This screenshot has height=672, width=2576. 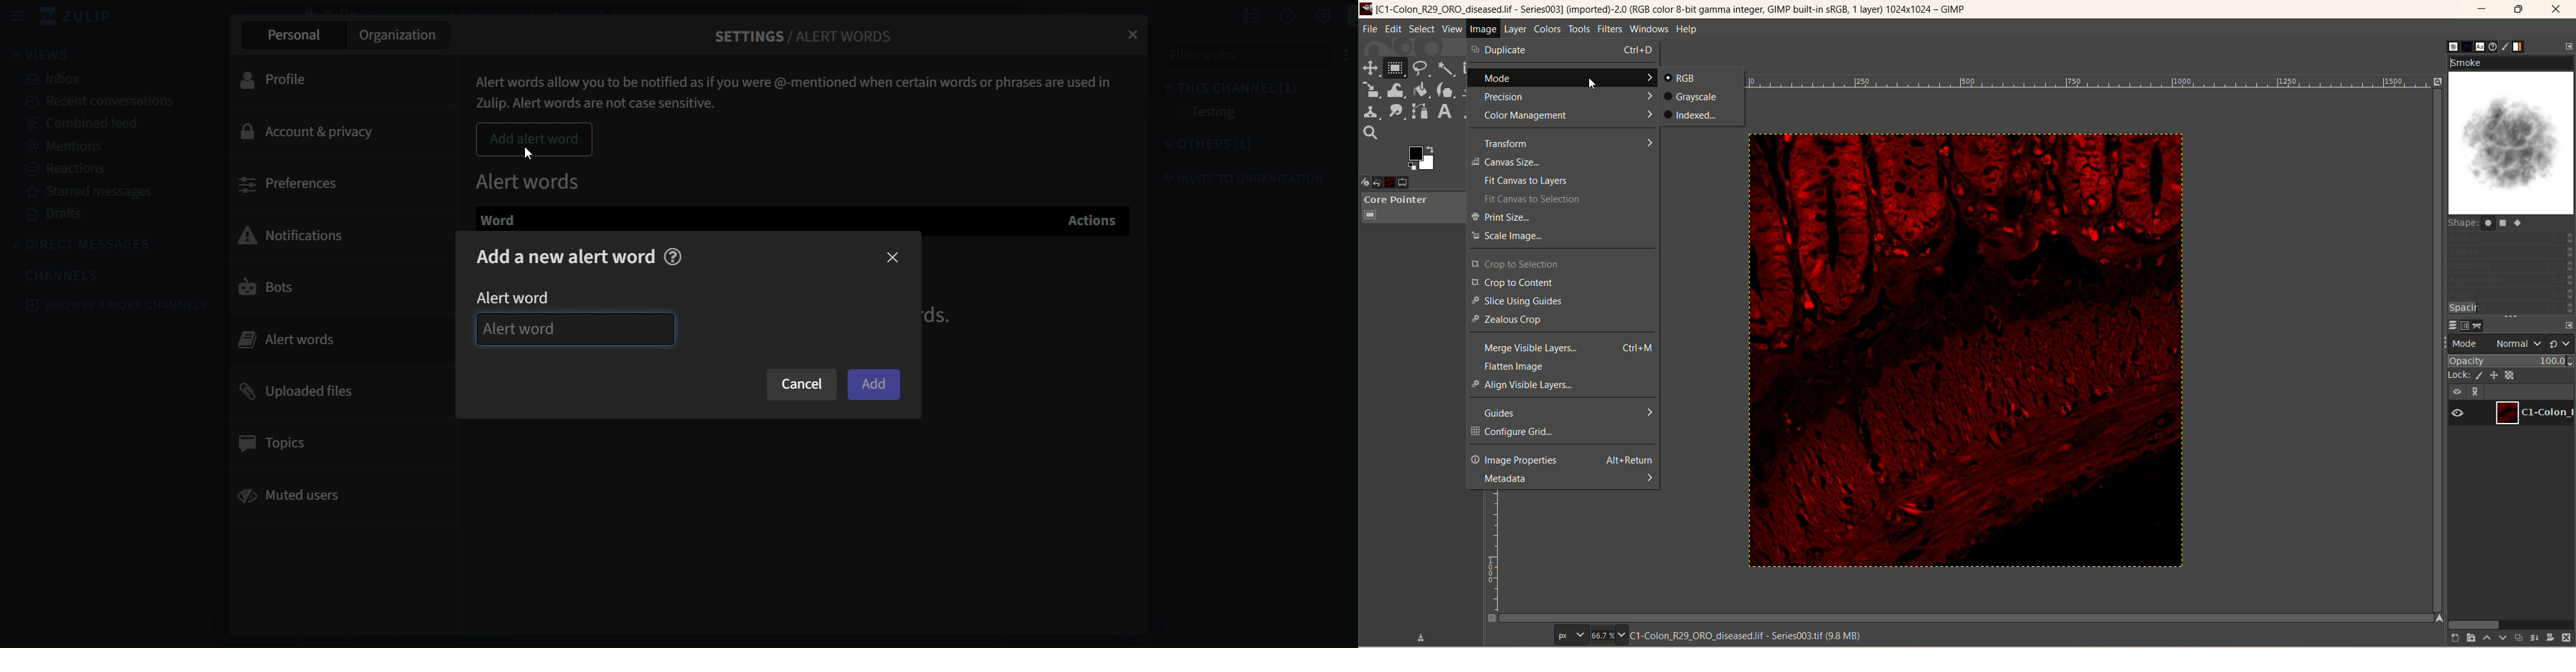 I want to click on hardness, so click(x=2512, y=267).